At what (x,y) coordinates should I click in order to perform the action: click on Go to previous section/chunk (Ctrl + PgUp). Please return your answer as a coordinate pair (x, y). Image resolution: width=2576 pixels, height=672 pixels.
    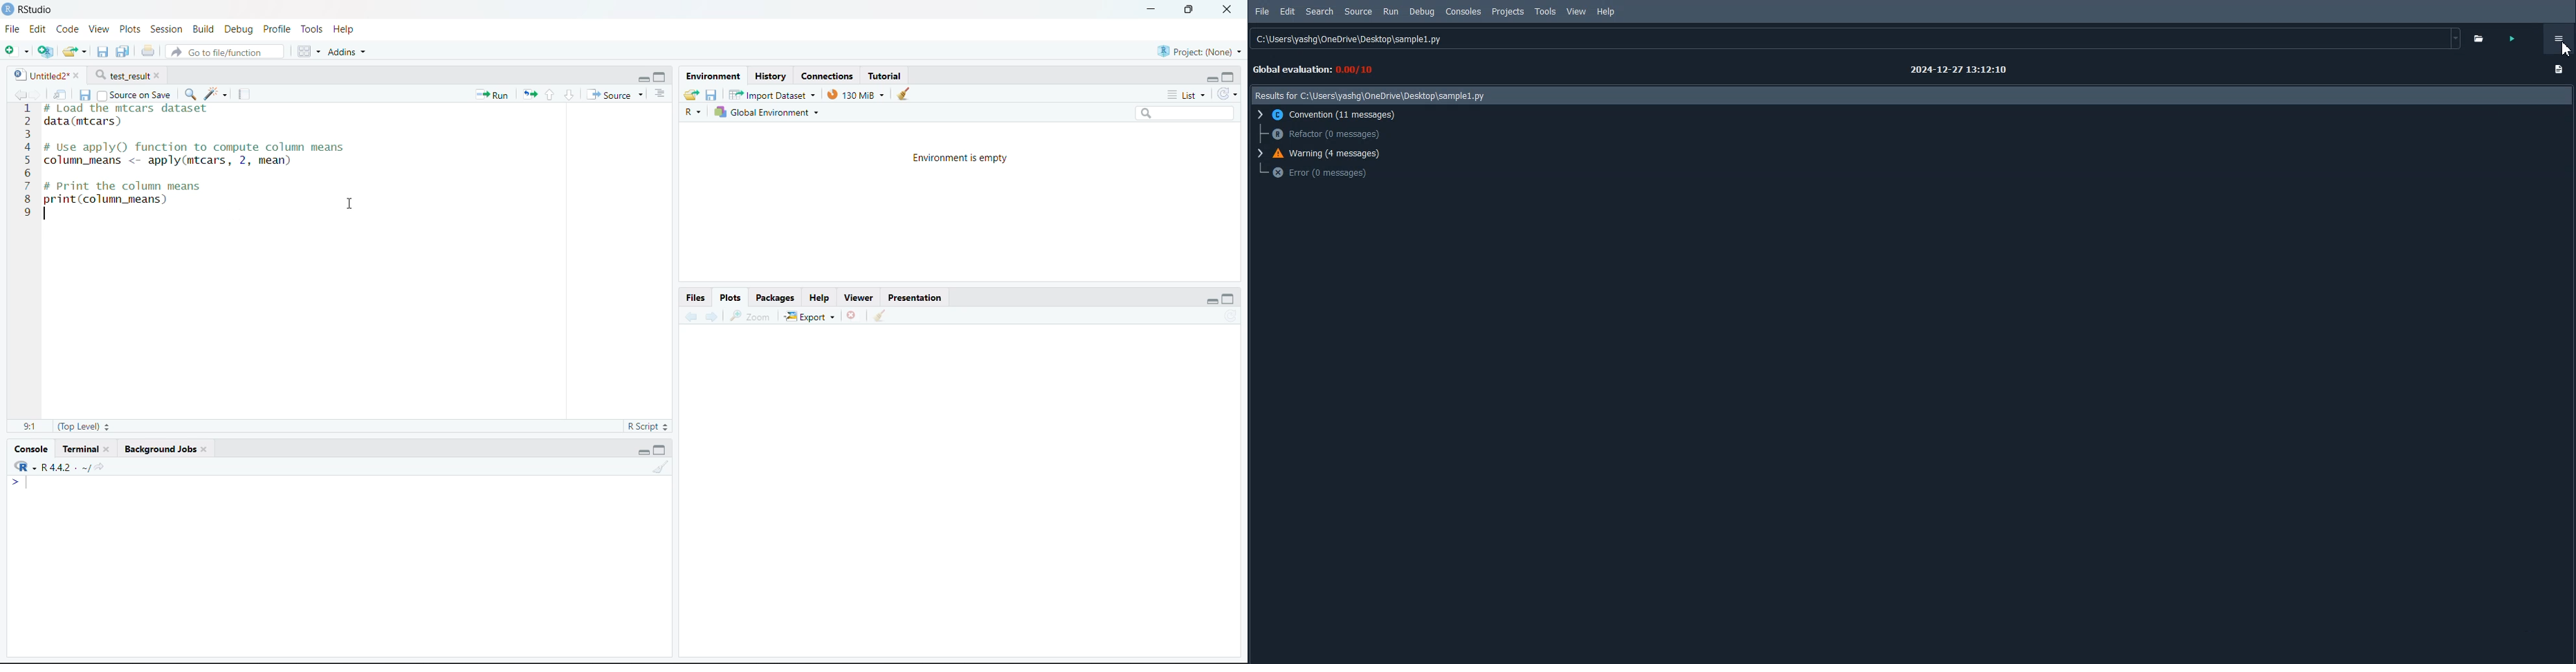
    Looking at the image, I should click on (552, 96).